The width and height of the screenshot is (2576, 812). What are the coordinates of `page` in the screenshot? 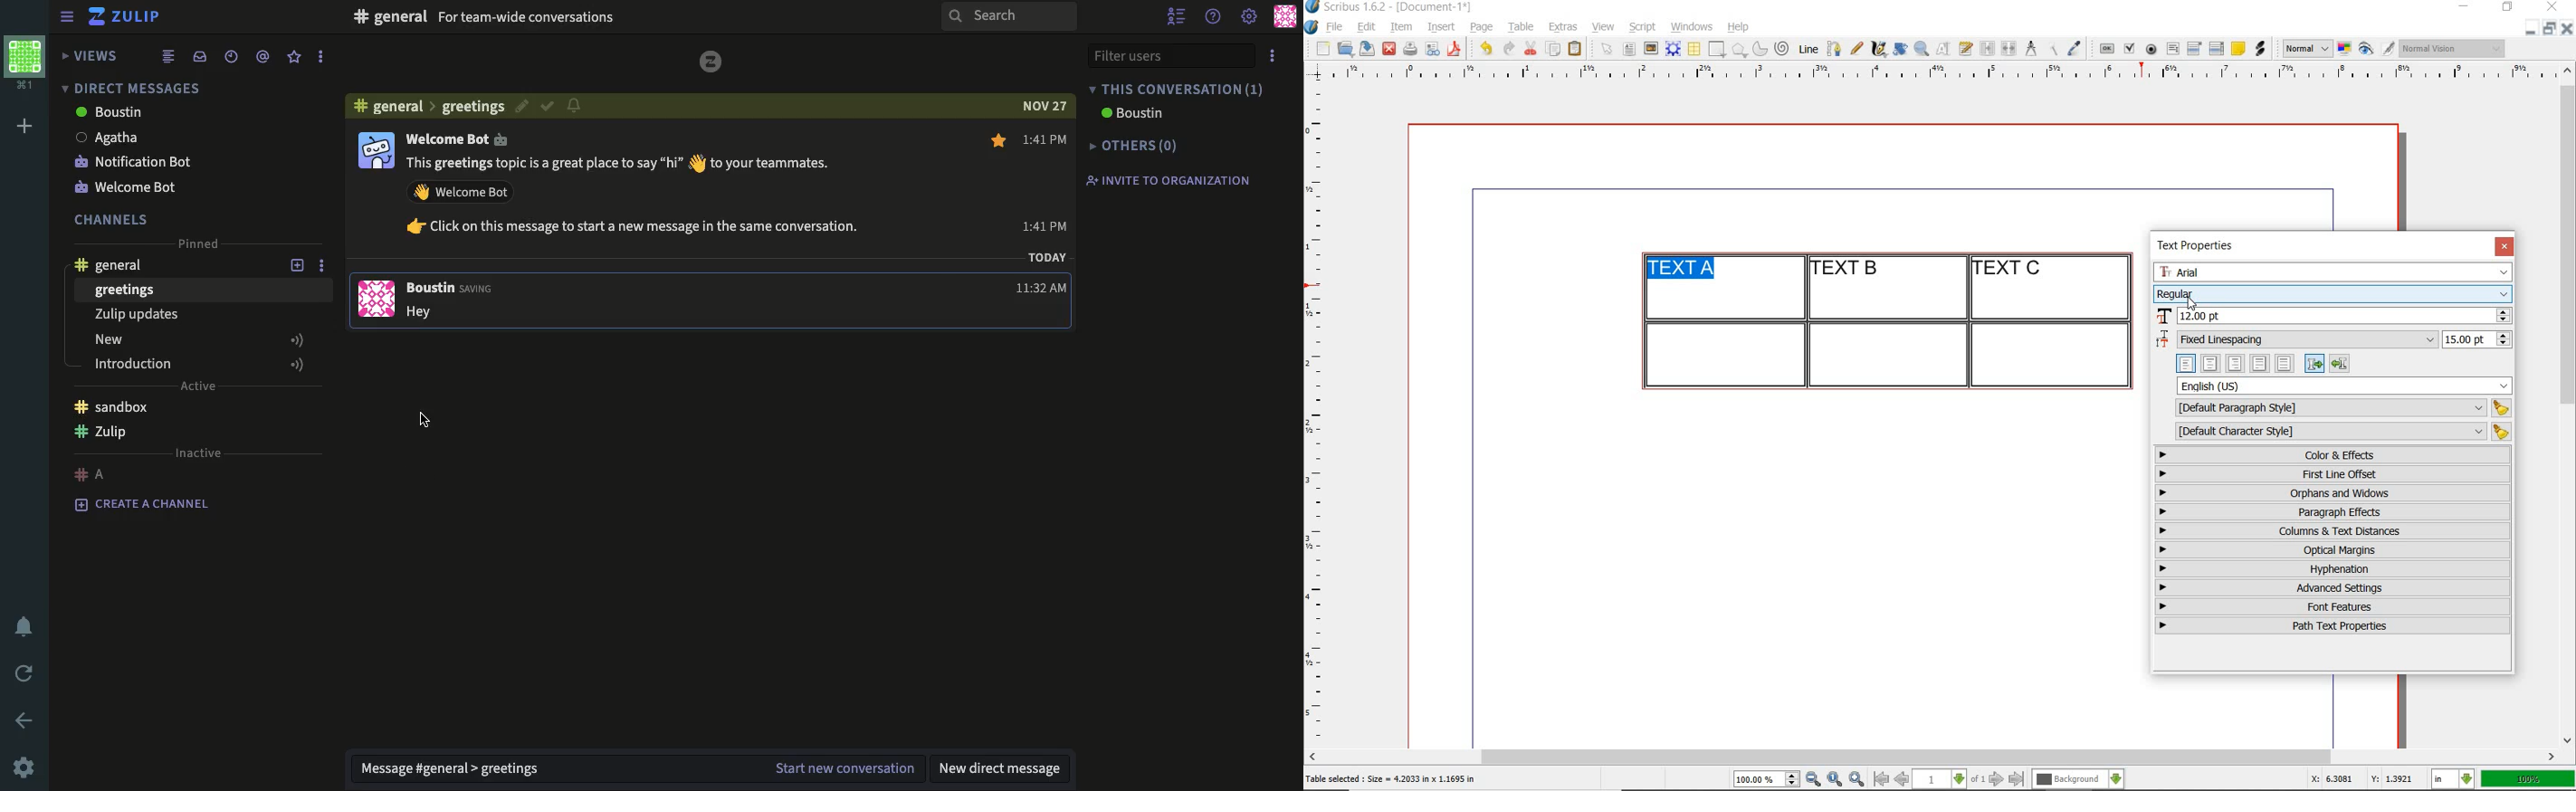 It's located at (1481, 27).